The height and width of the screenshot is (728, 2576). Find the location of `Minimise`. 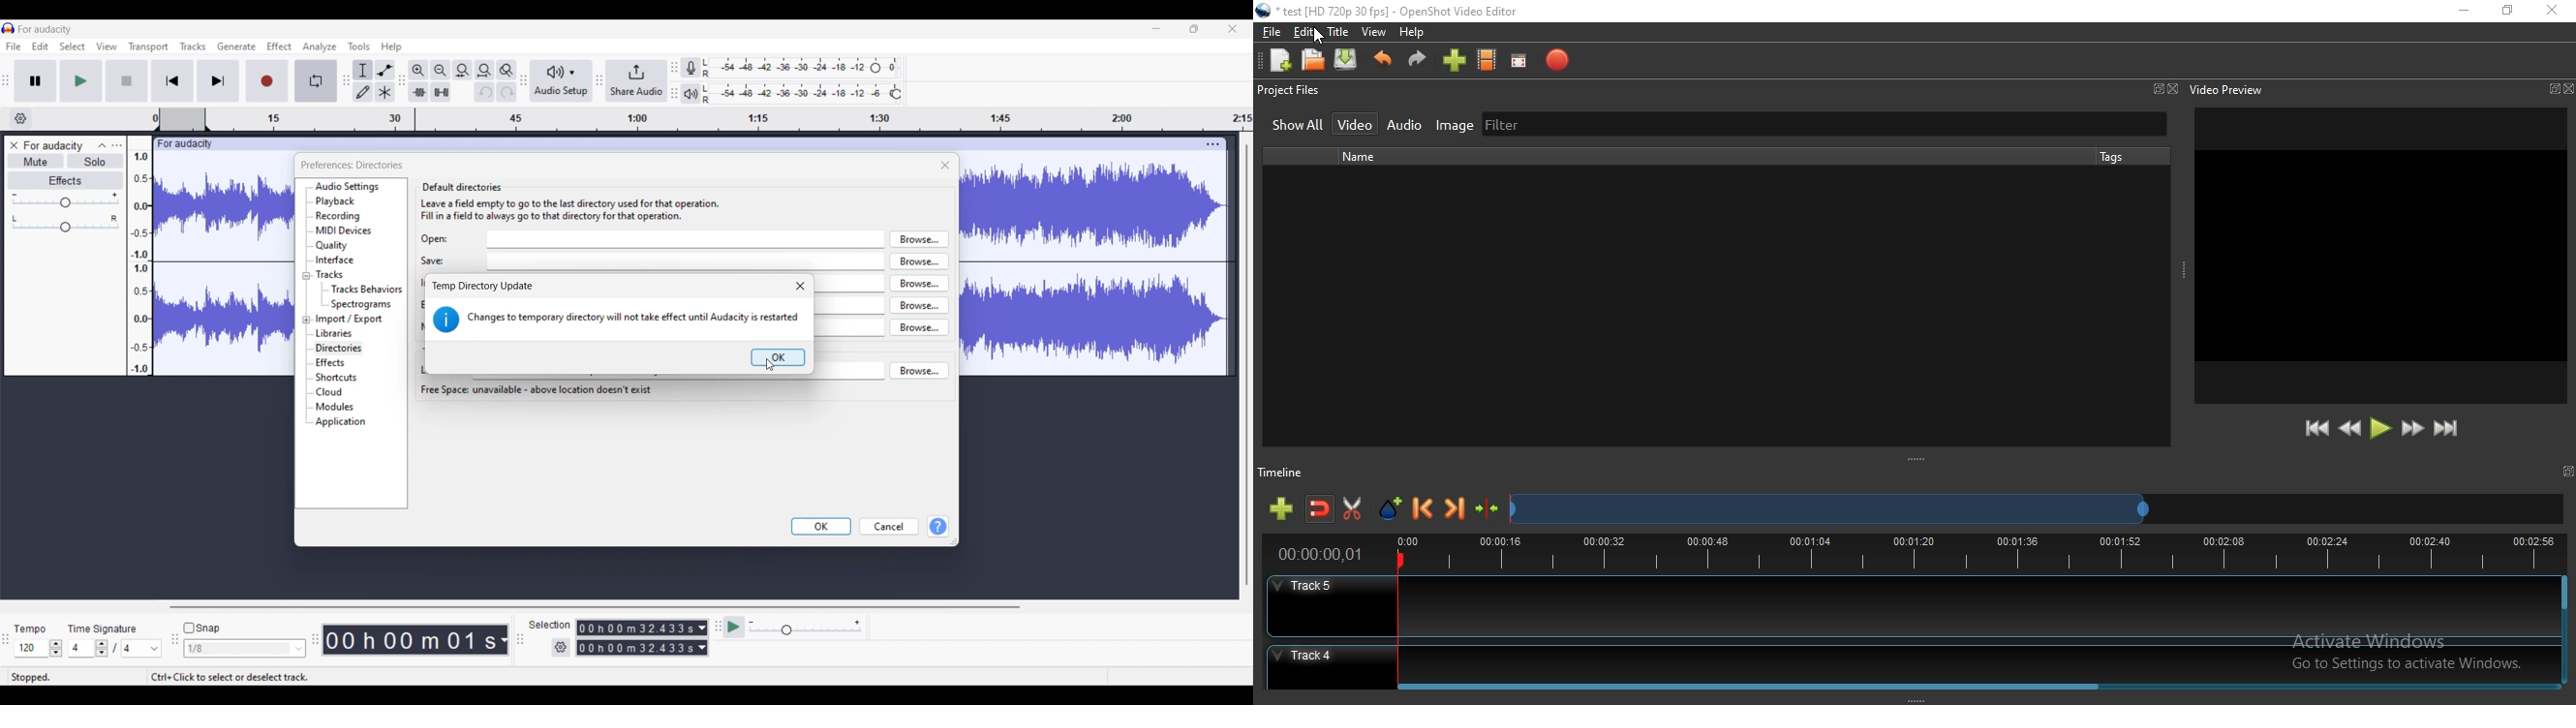

Minimise is located at coordinates (2463, 12).